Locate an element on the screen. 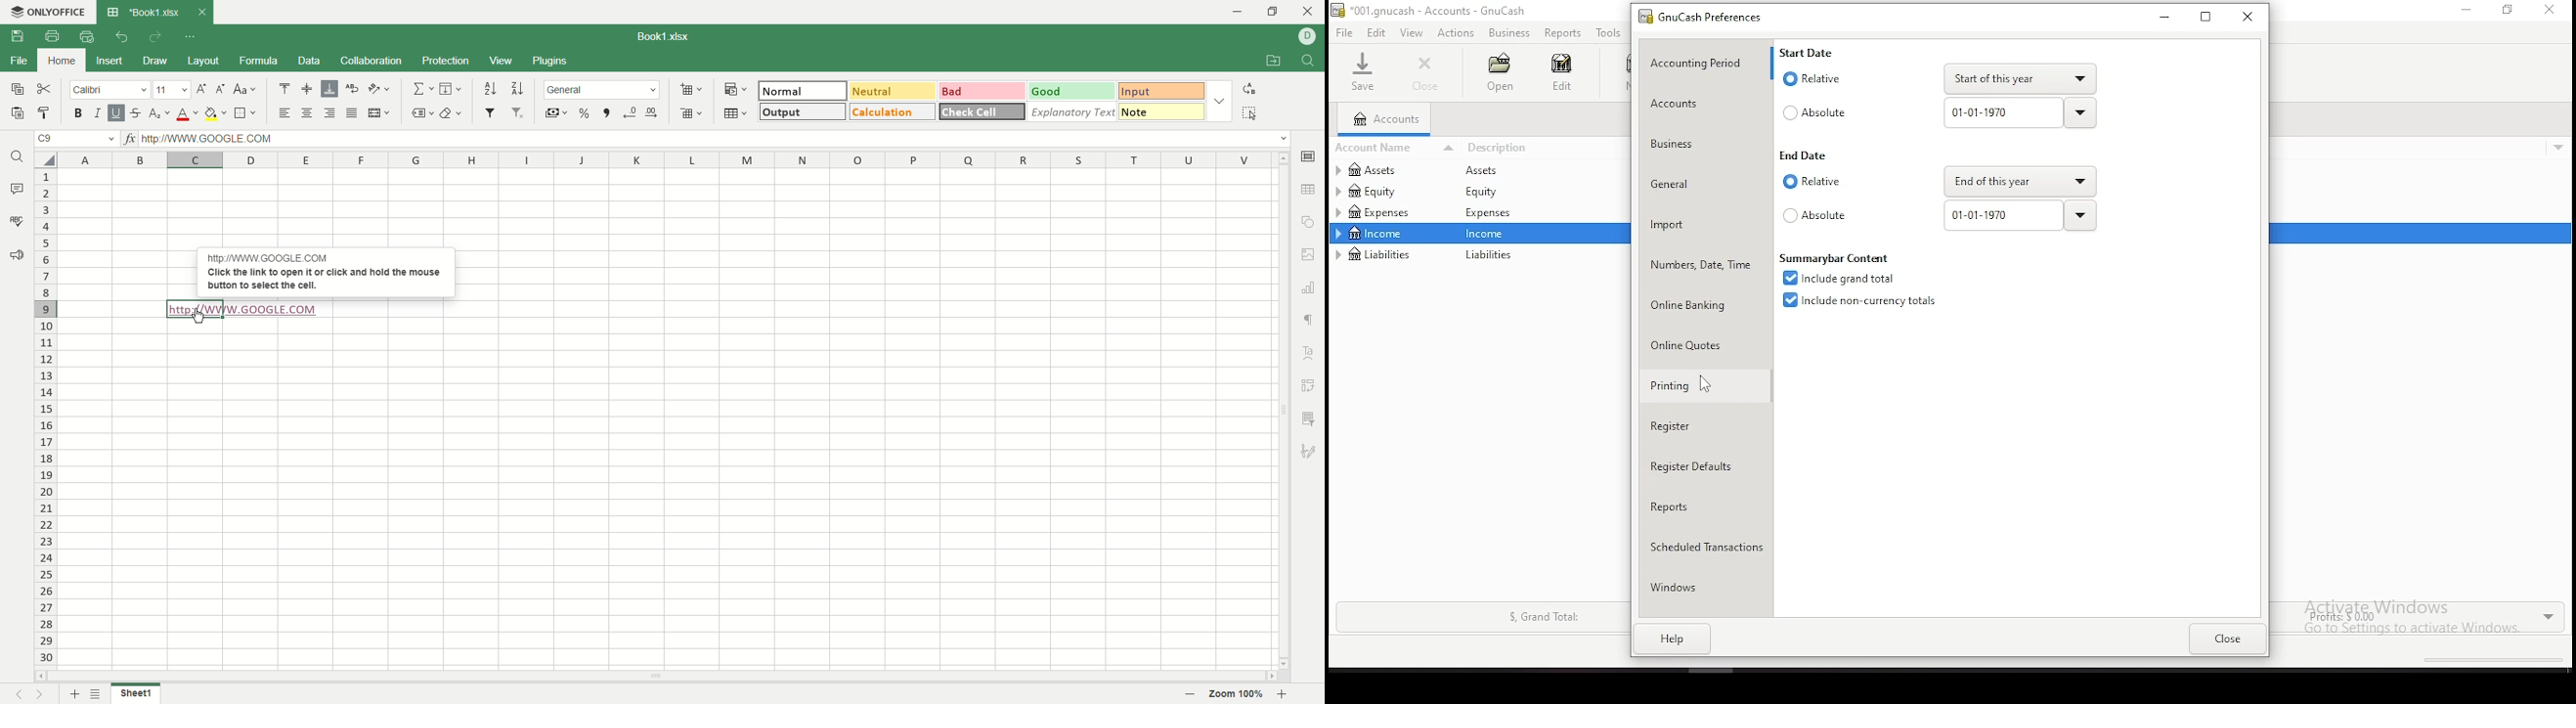 The image size is (2576, 728). copy is located at coordinates (17, 90).